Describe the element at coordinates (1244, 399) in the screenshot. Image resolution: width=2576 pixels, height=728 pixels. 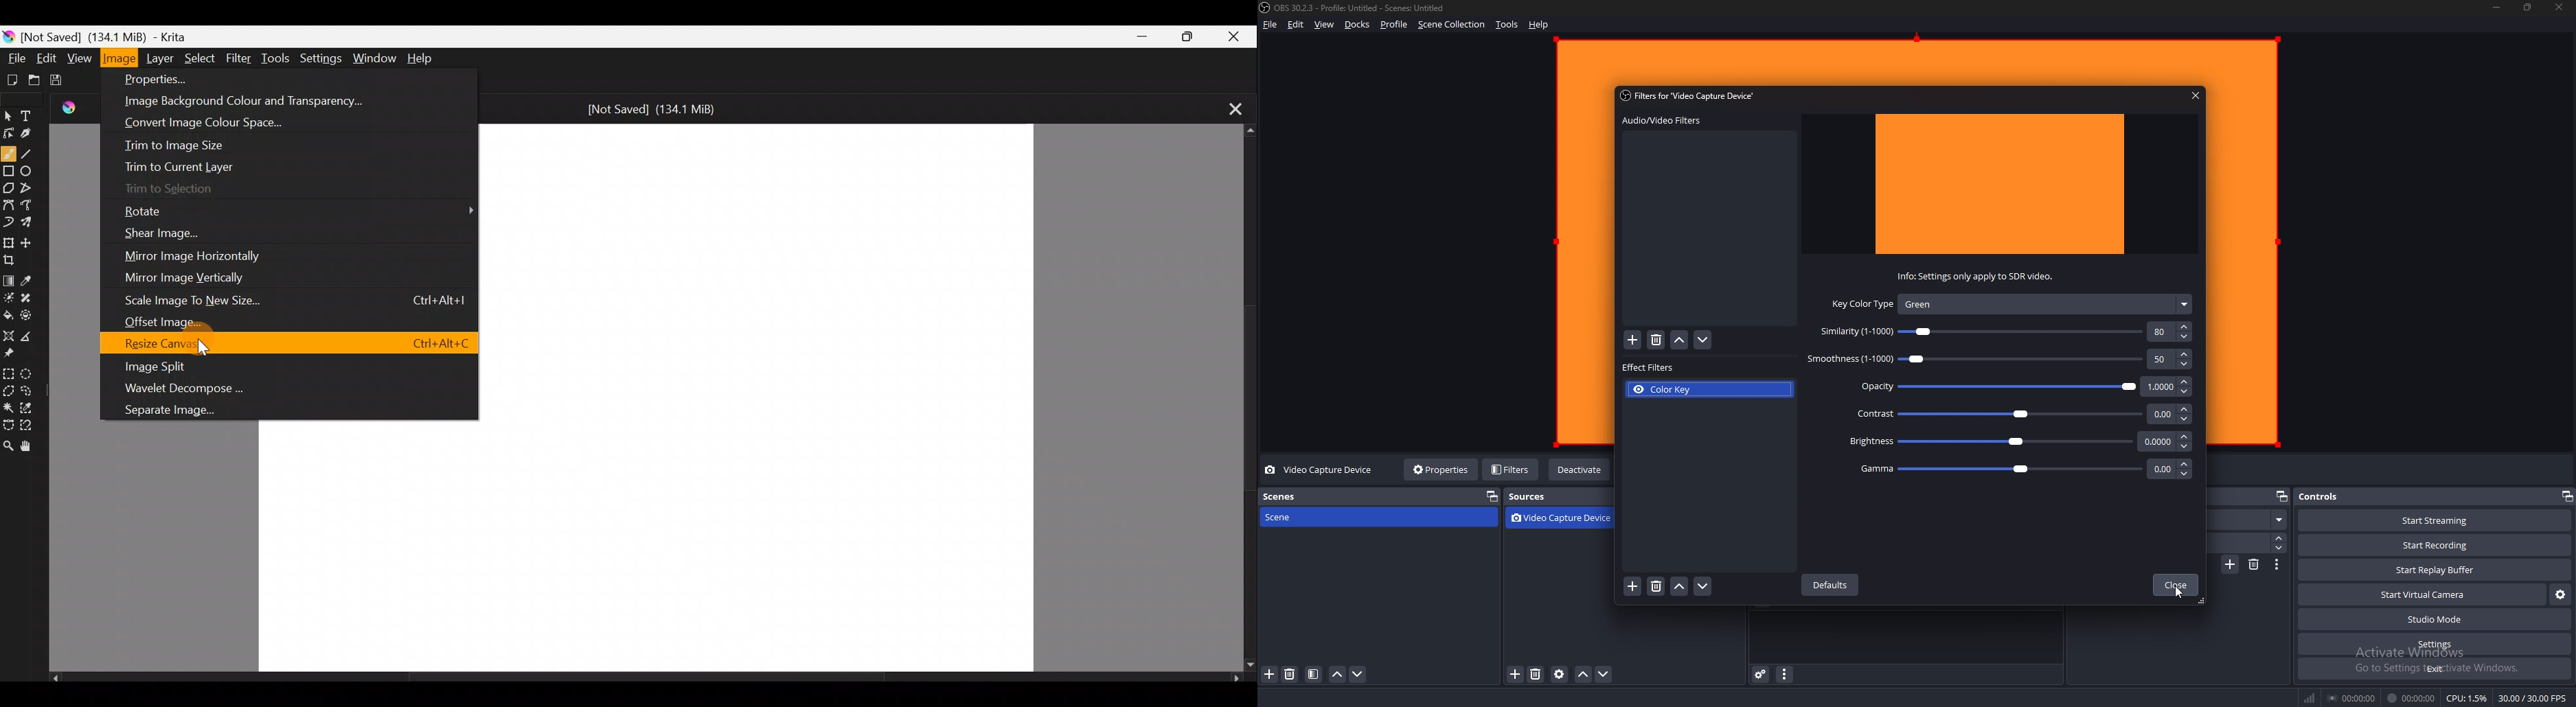
I see `Scroll bar` at that location.